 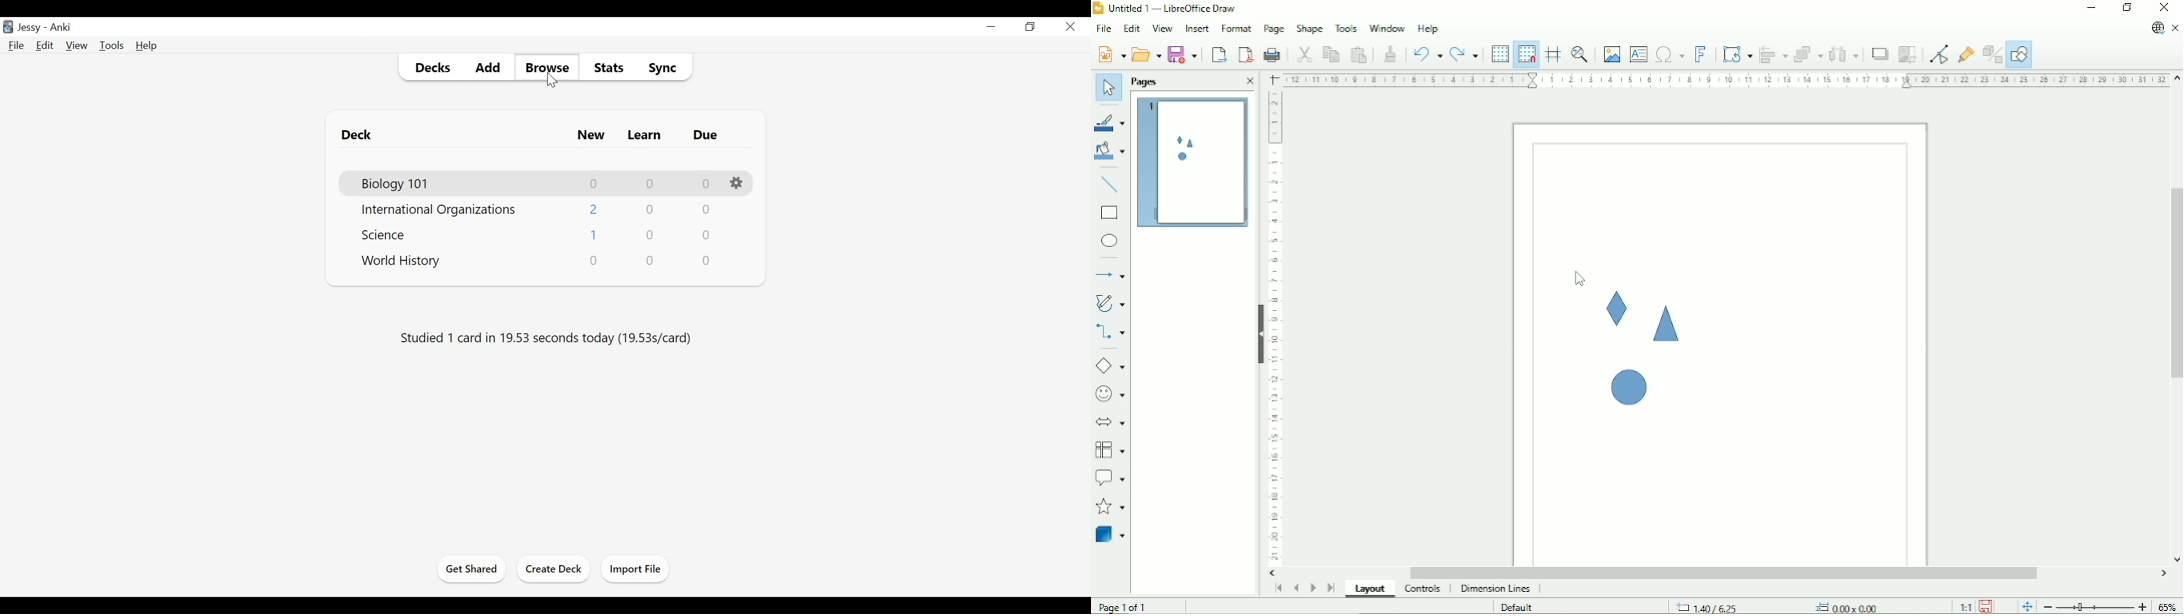 I want to click on Hide, so click(x=1260, y=334).